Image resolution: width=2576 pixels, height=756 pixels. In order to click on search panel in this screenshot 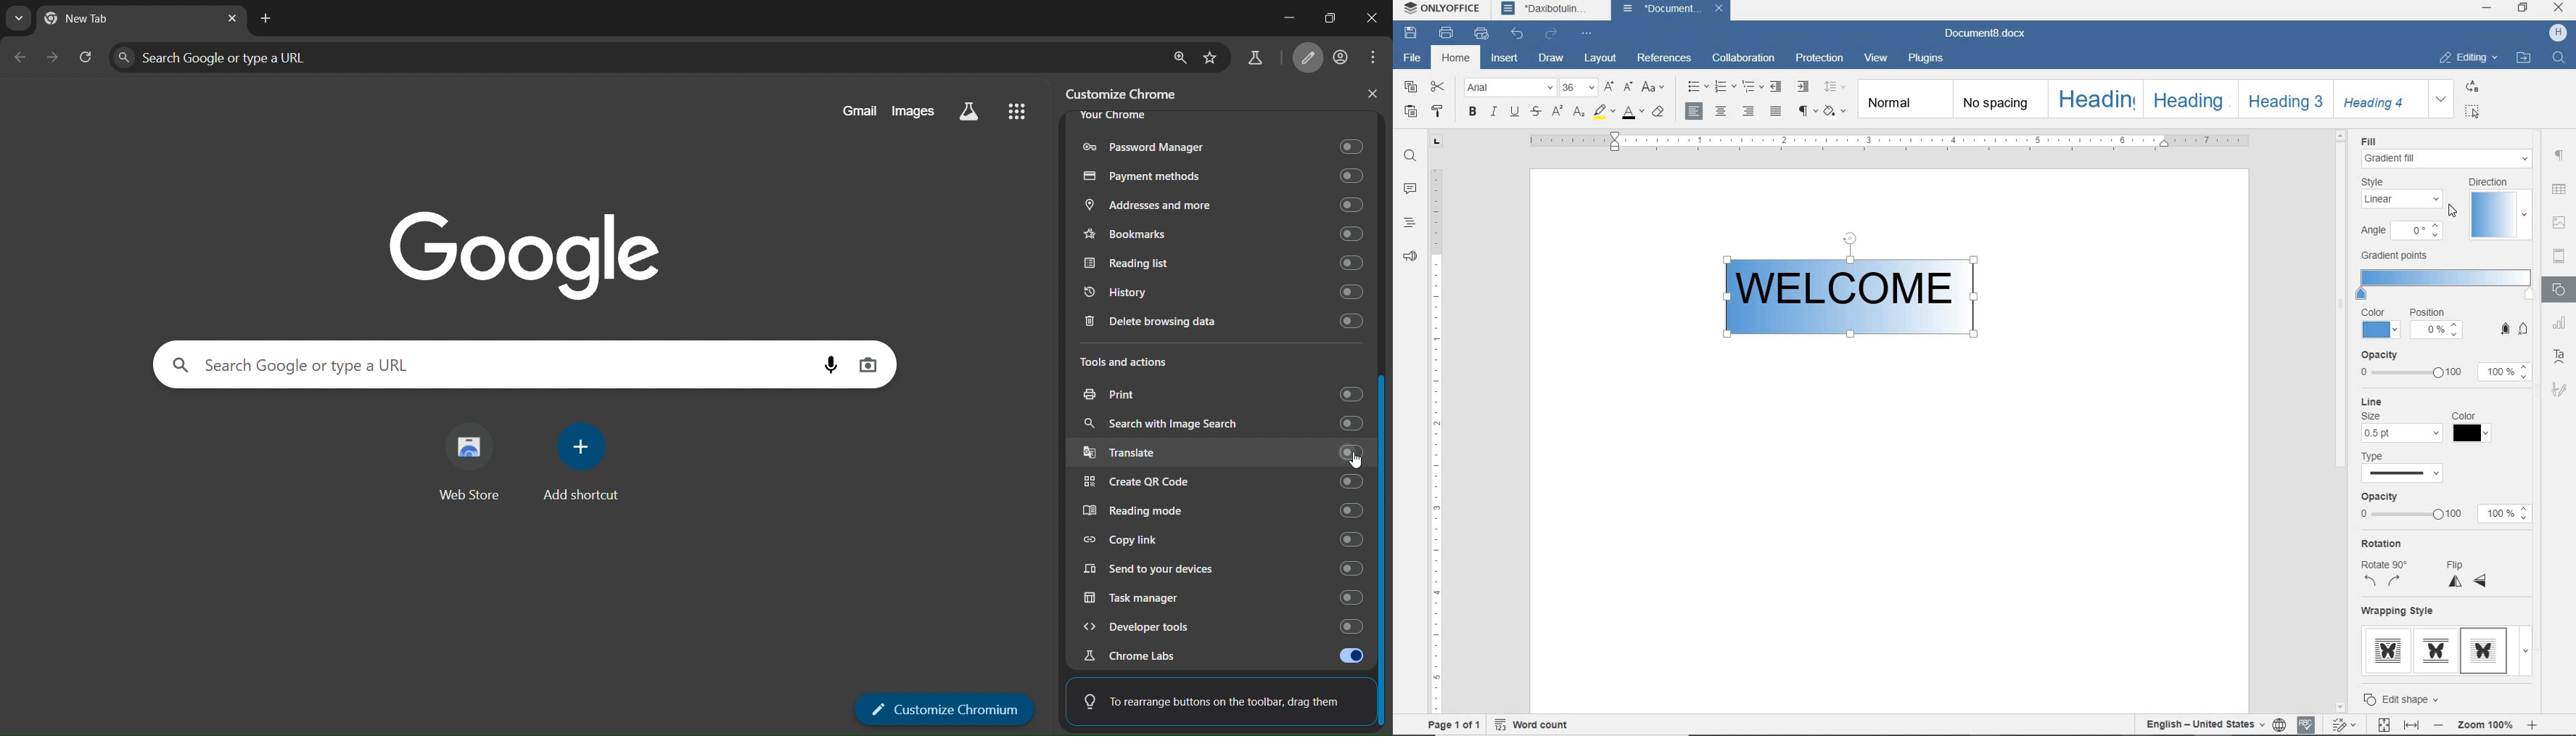, I will do `click(480, 364)`.